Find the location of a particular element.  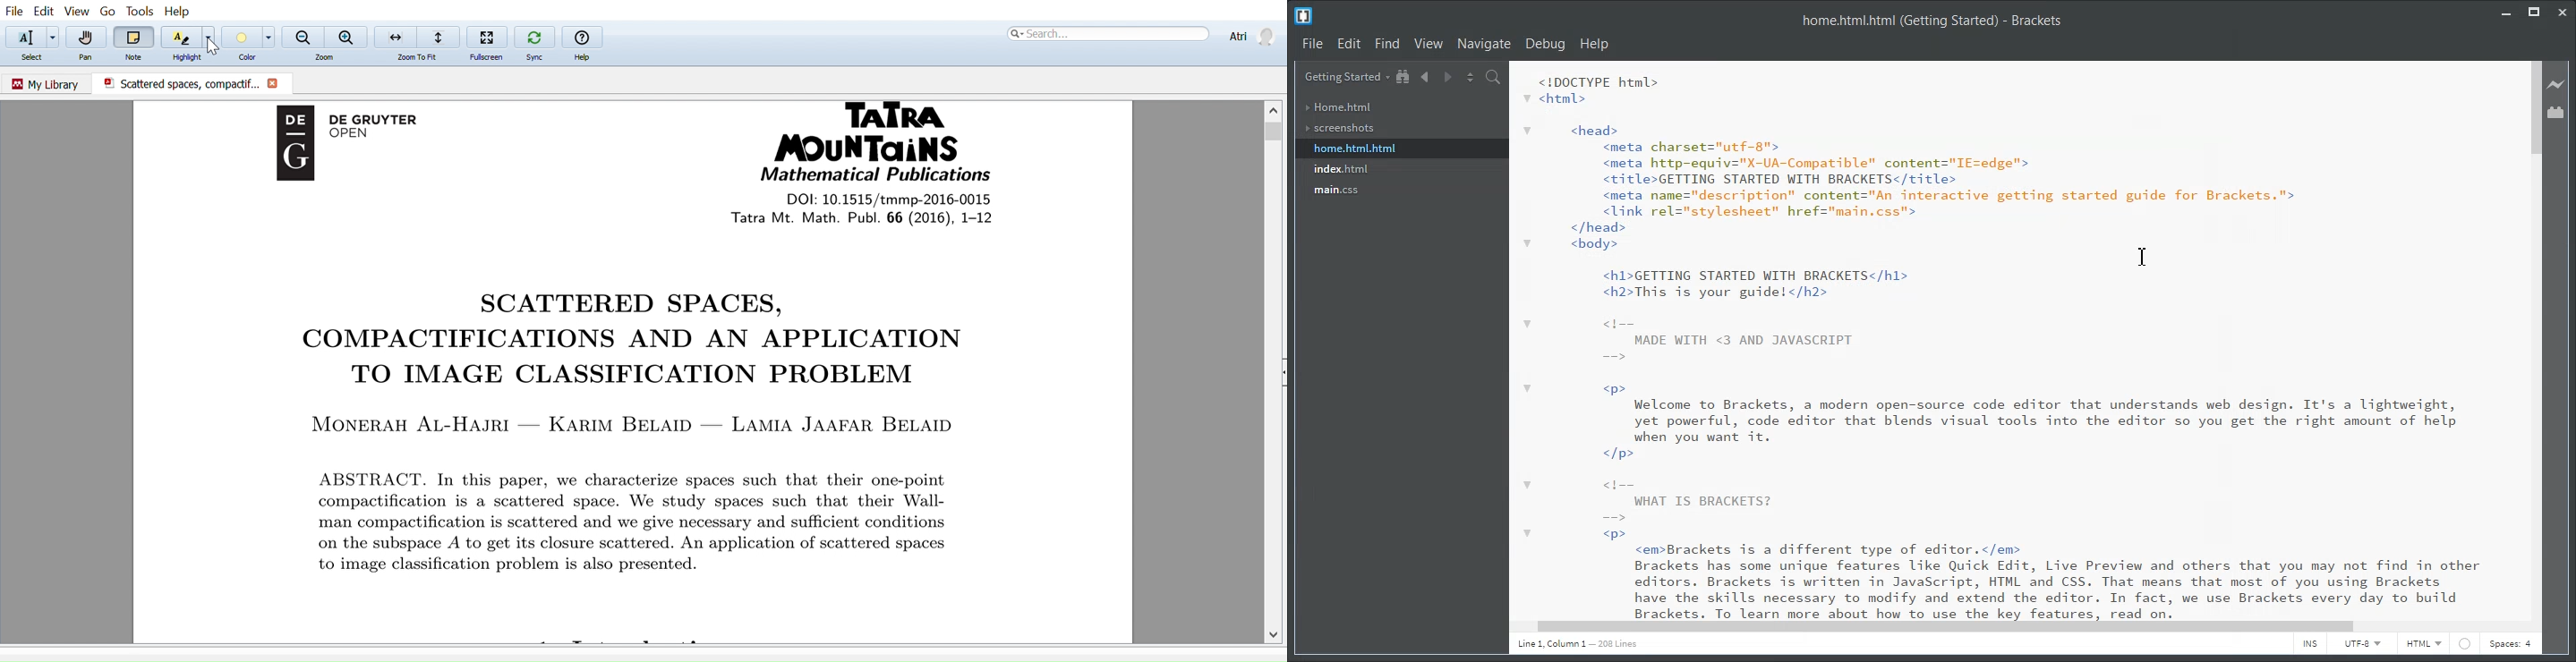

Pan is located at coordinates (87, 58).